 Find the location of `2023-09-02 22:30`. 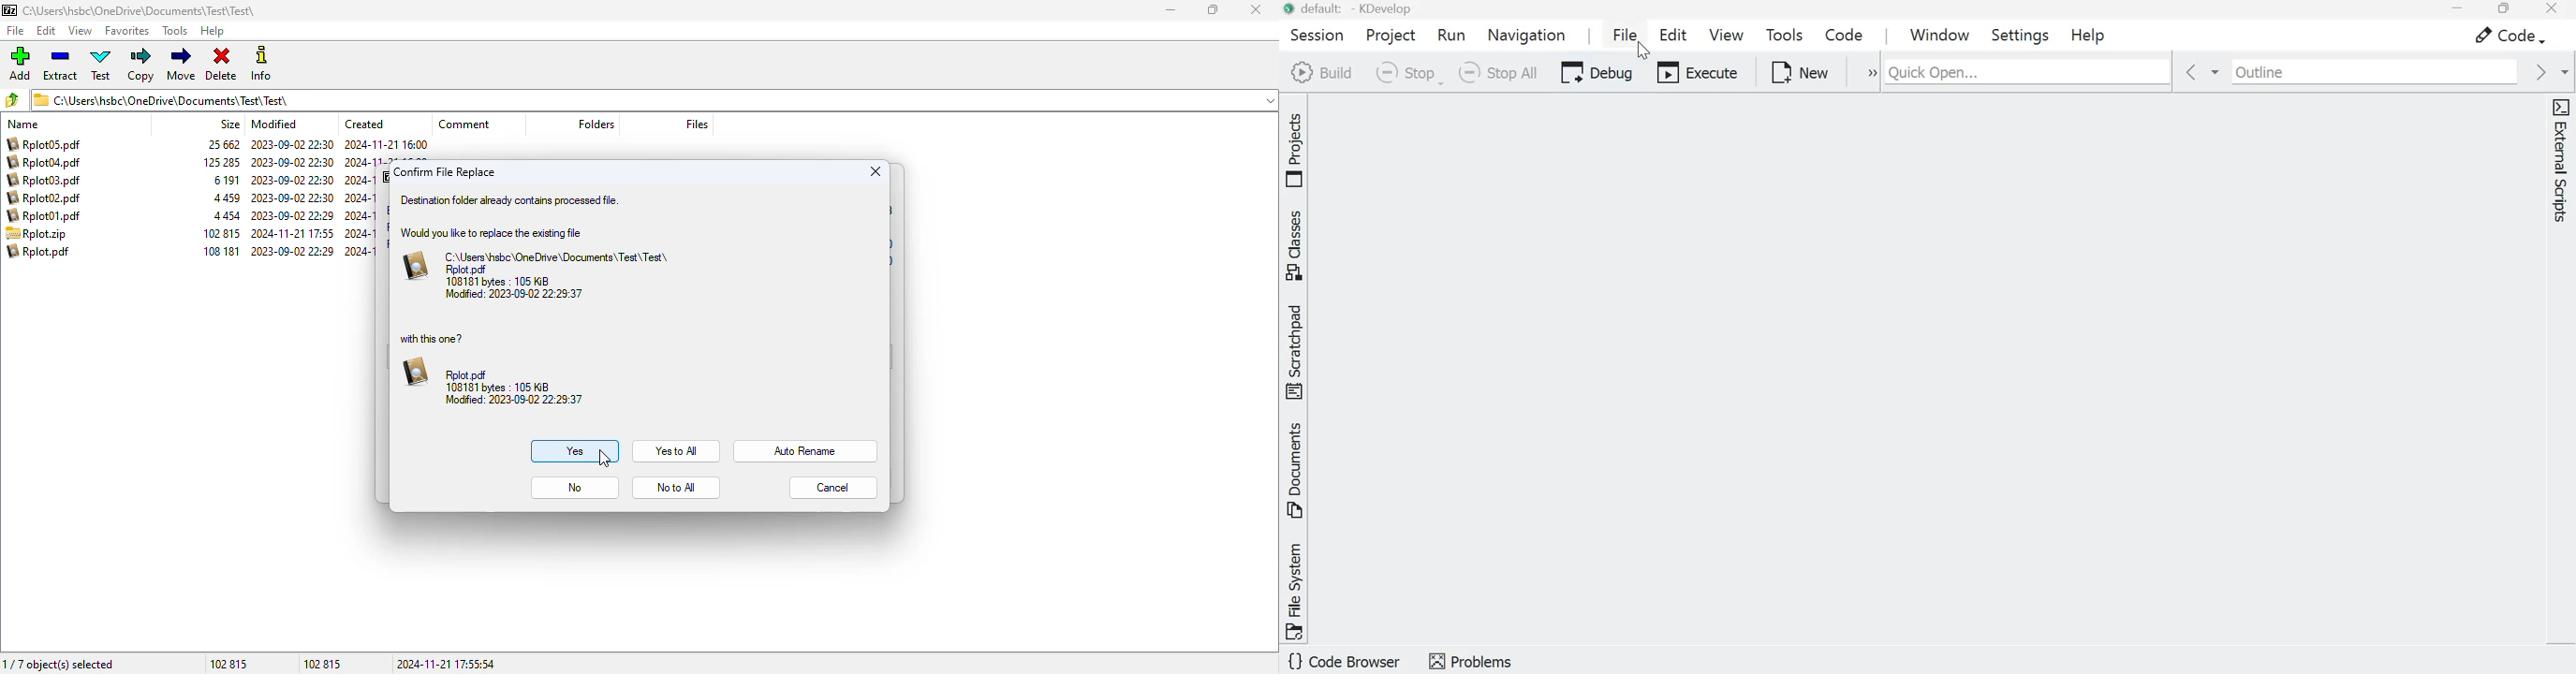

2023-09-02 22:30 is located at coordinates (292, 181).